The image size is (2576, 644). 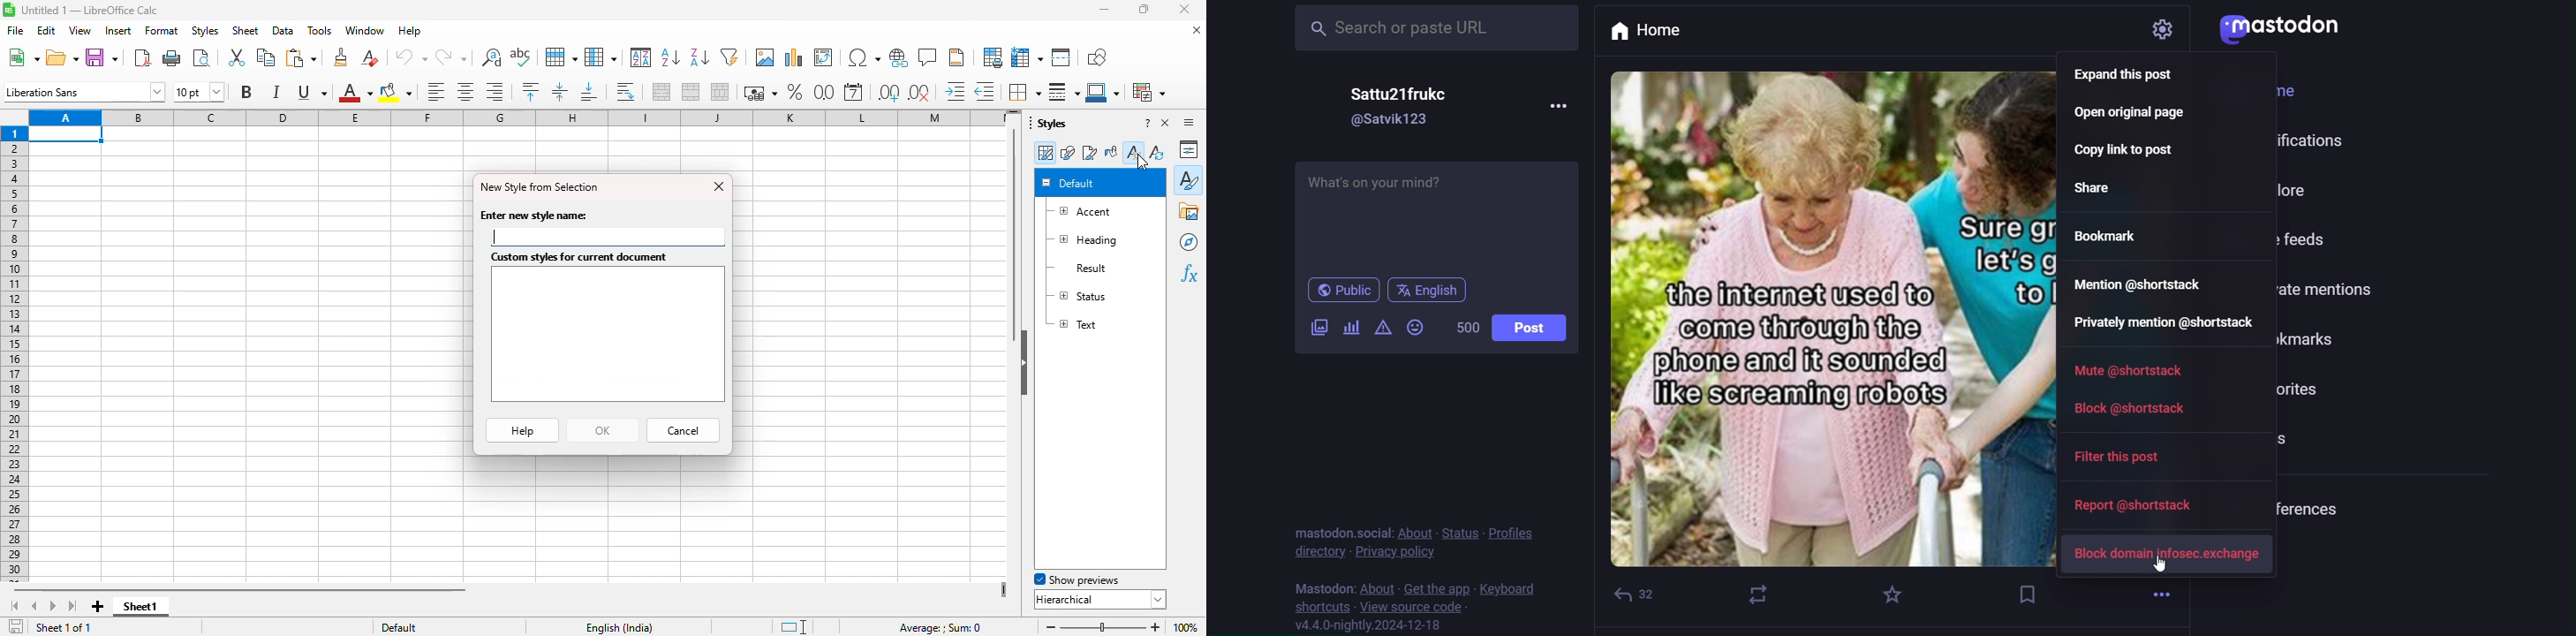 I want to click on conditional, so click(x=1150, y=92).